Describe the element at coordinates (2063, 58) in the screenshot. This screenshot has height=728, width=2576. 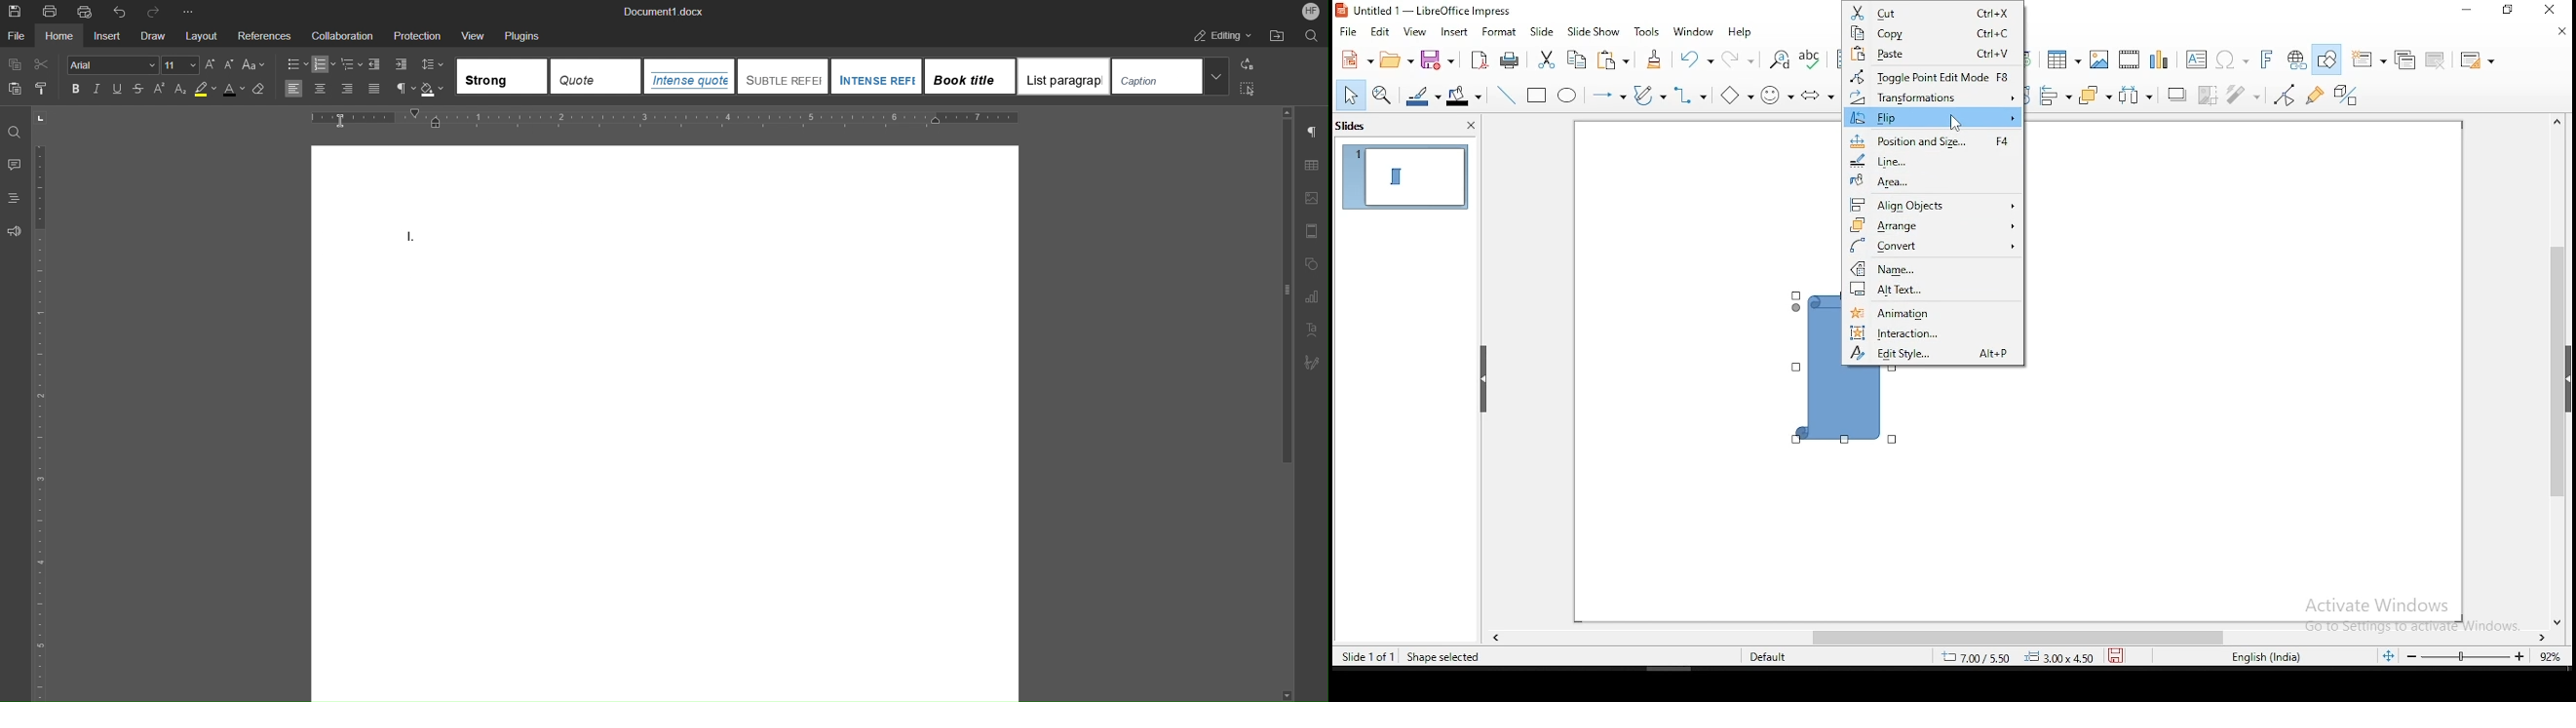
I see `table` at that location.